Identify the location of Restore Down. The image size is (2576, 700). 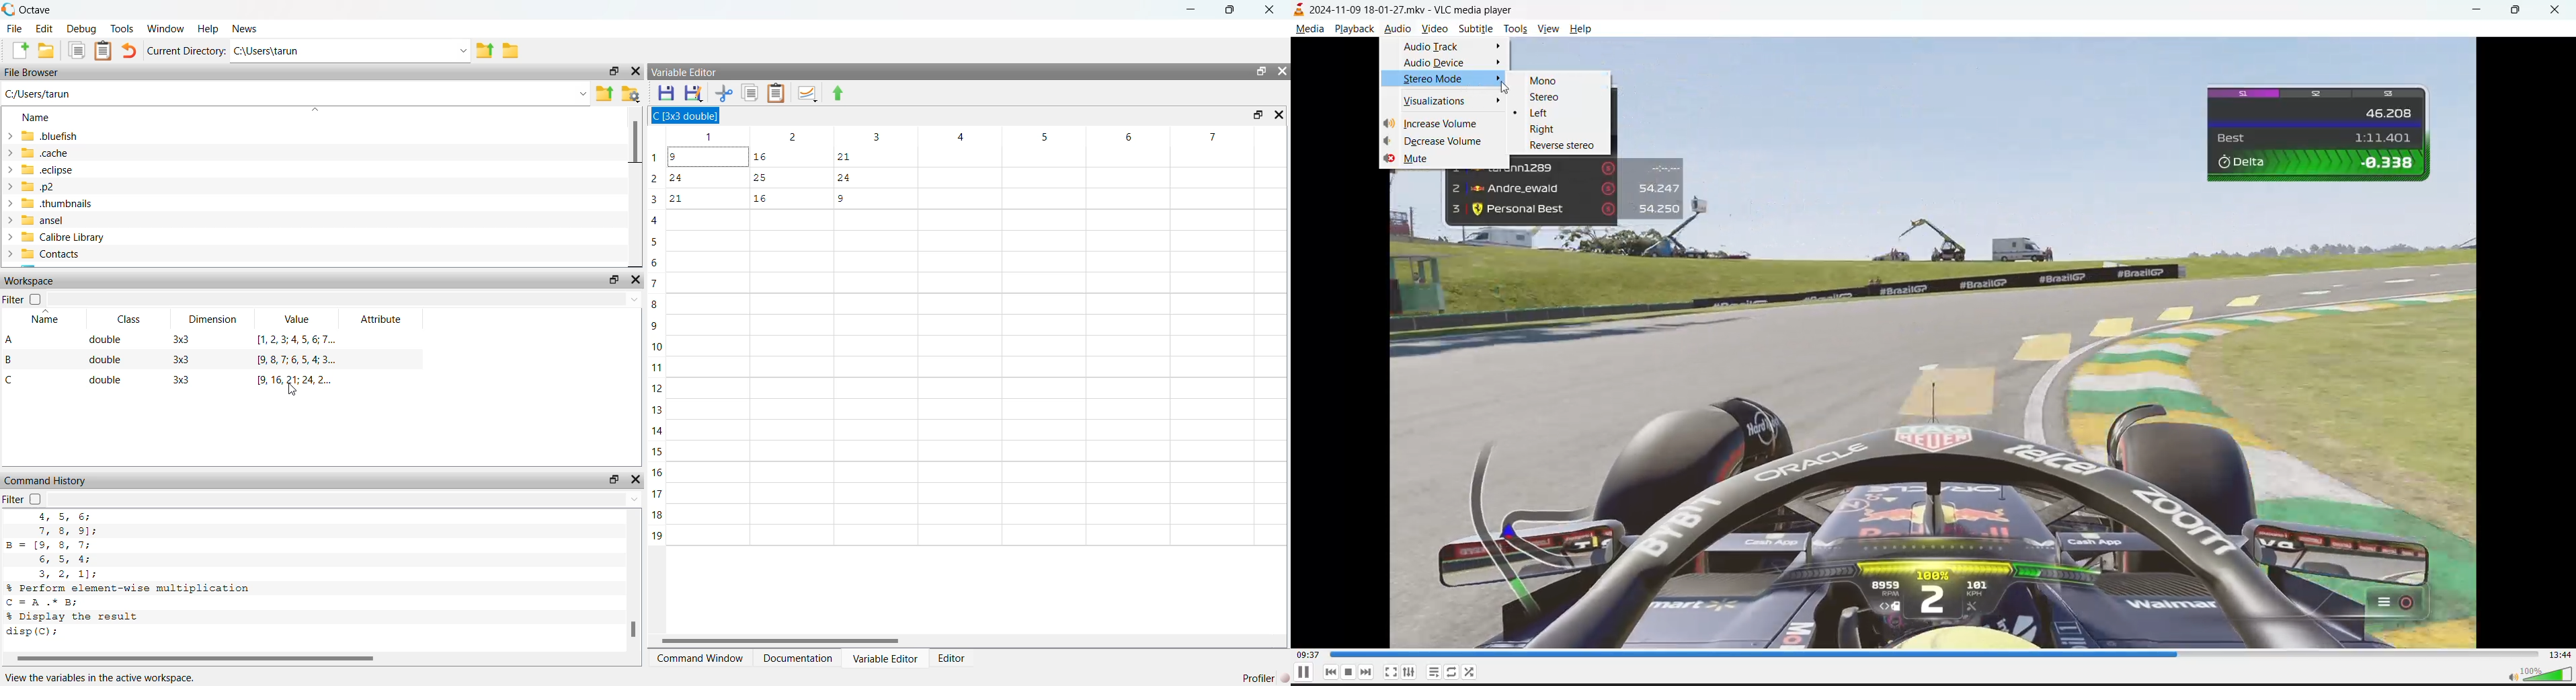
(1232, 10).